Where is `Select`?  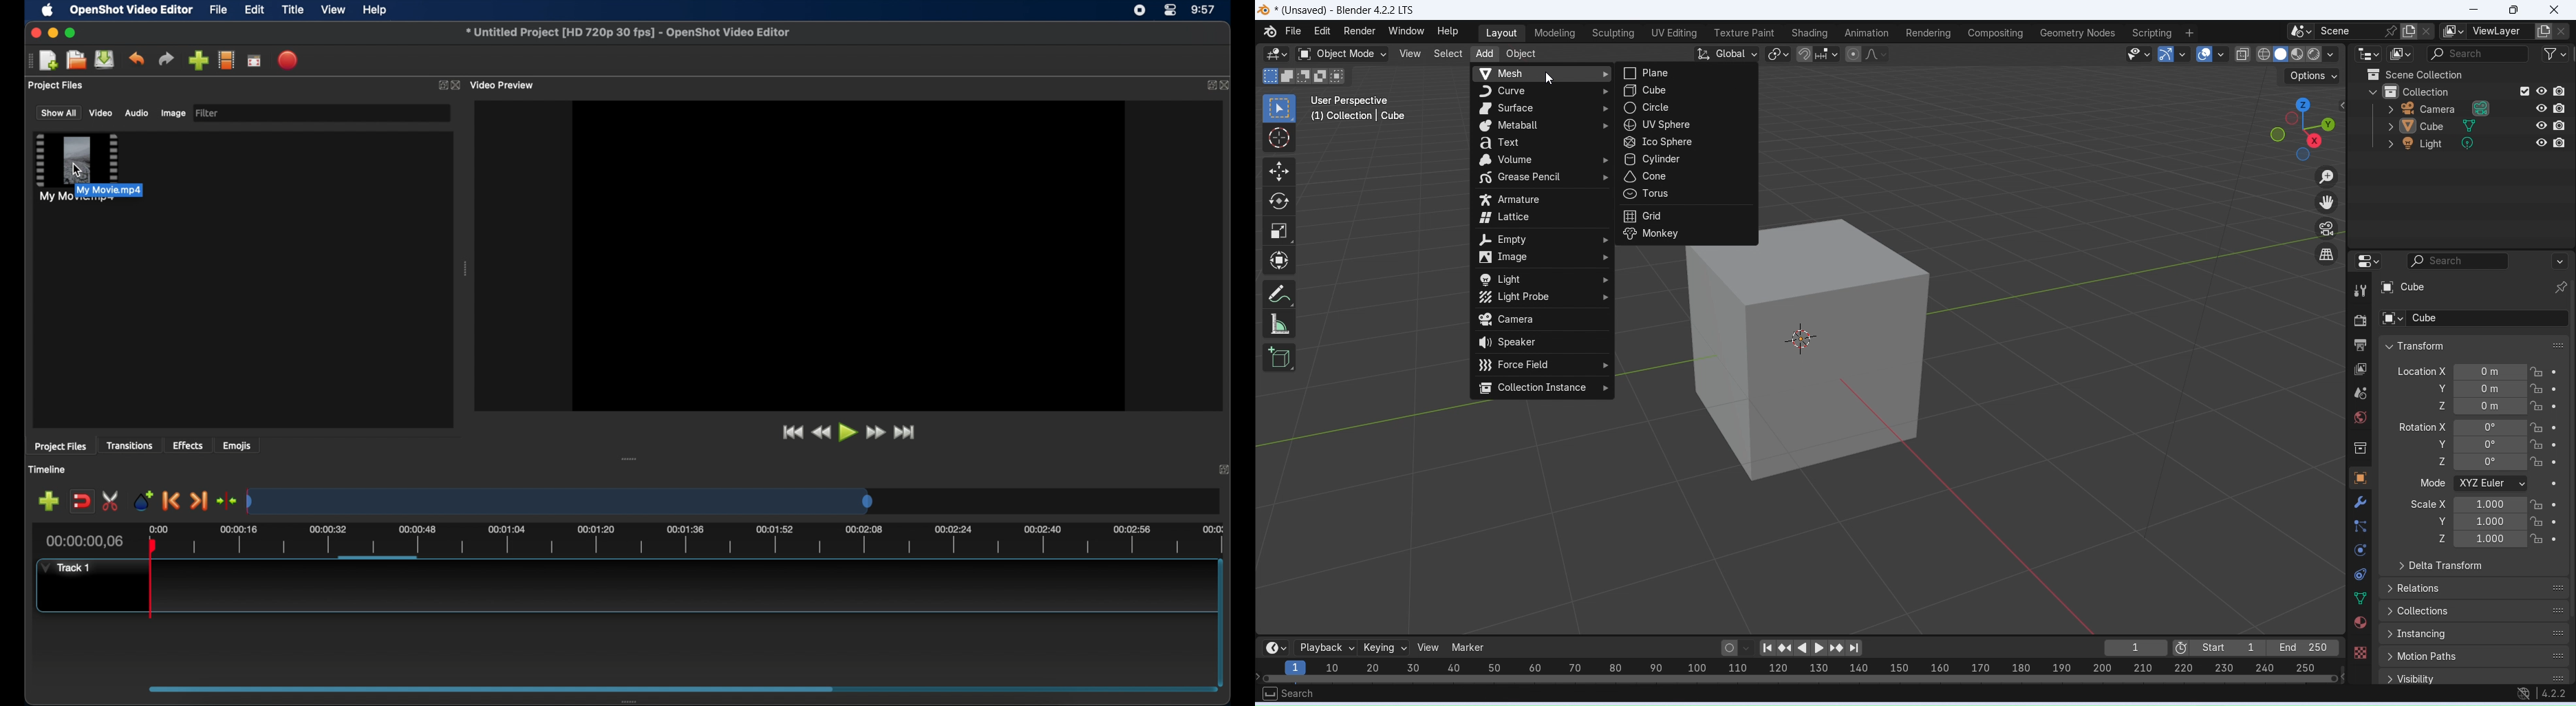 Select is located at coordinates (1448, 54).